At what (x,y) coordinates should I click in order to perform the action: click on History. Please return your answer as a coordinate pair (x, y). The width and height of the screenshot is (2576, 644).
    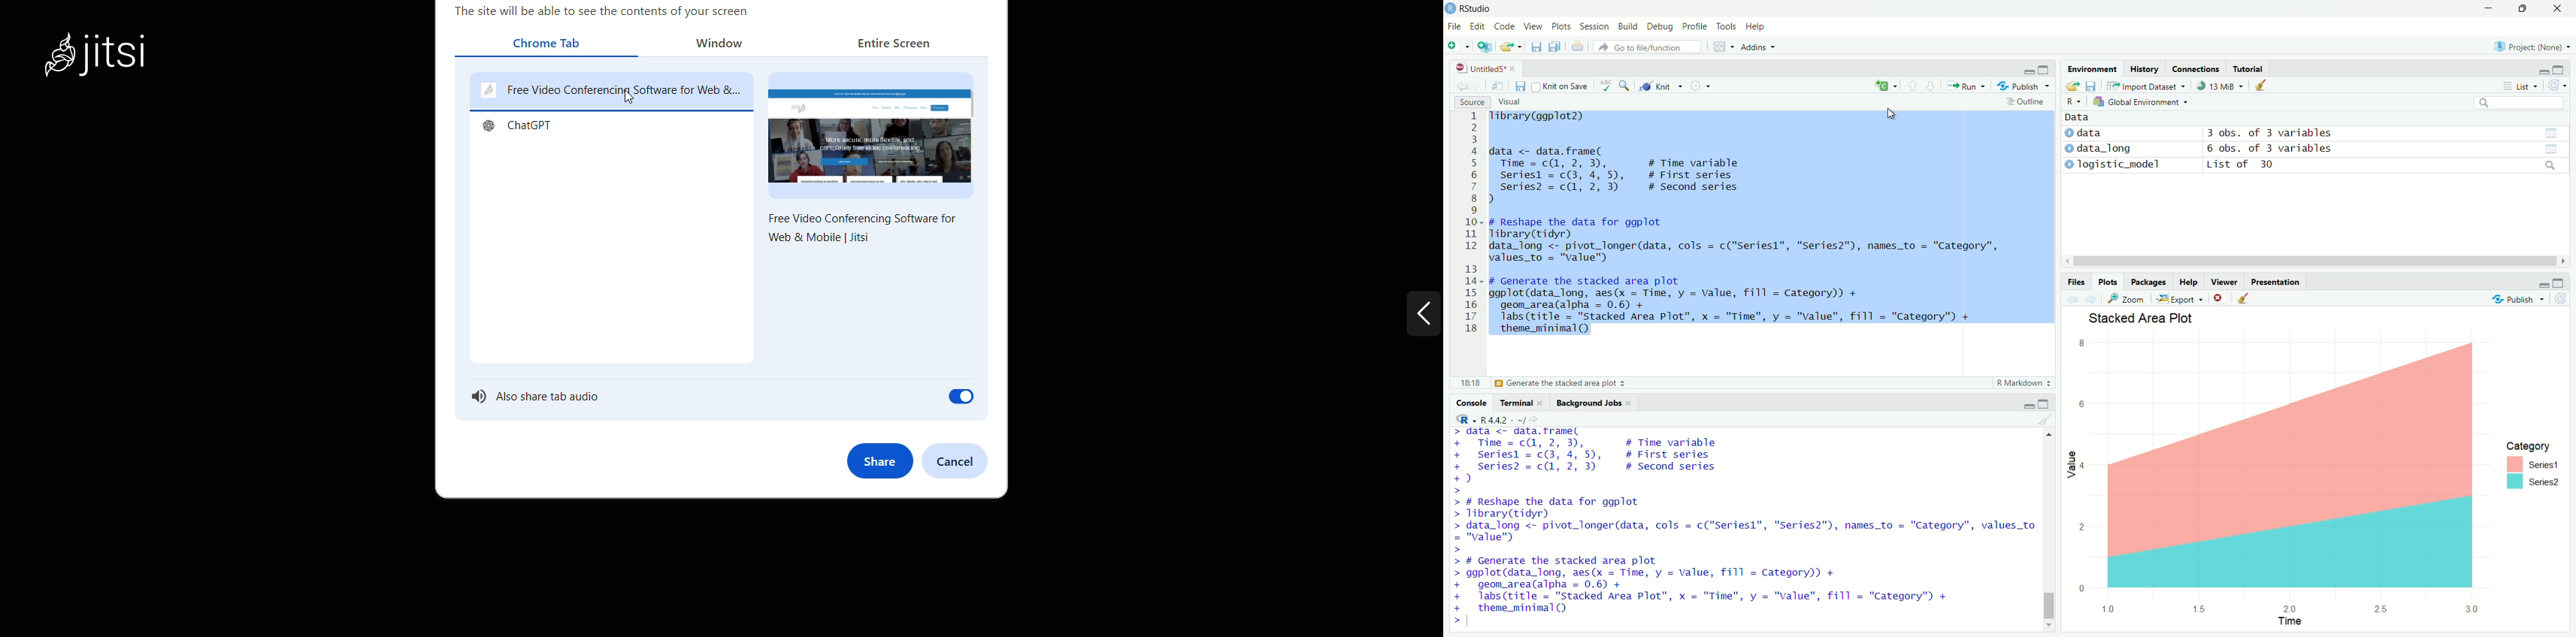
    Looking at the image, I should click on (2143, 67).